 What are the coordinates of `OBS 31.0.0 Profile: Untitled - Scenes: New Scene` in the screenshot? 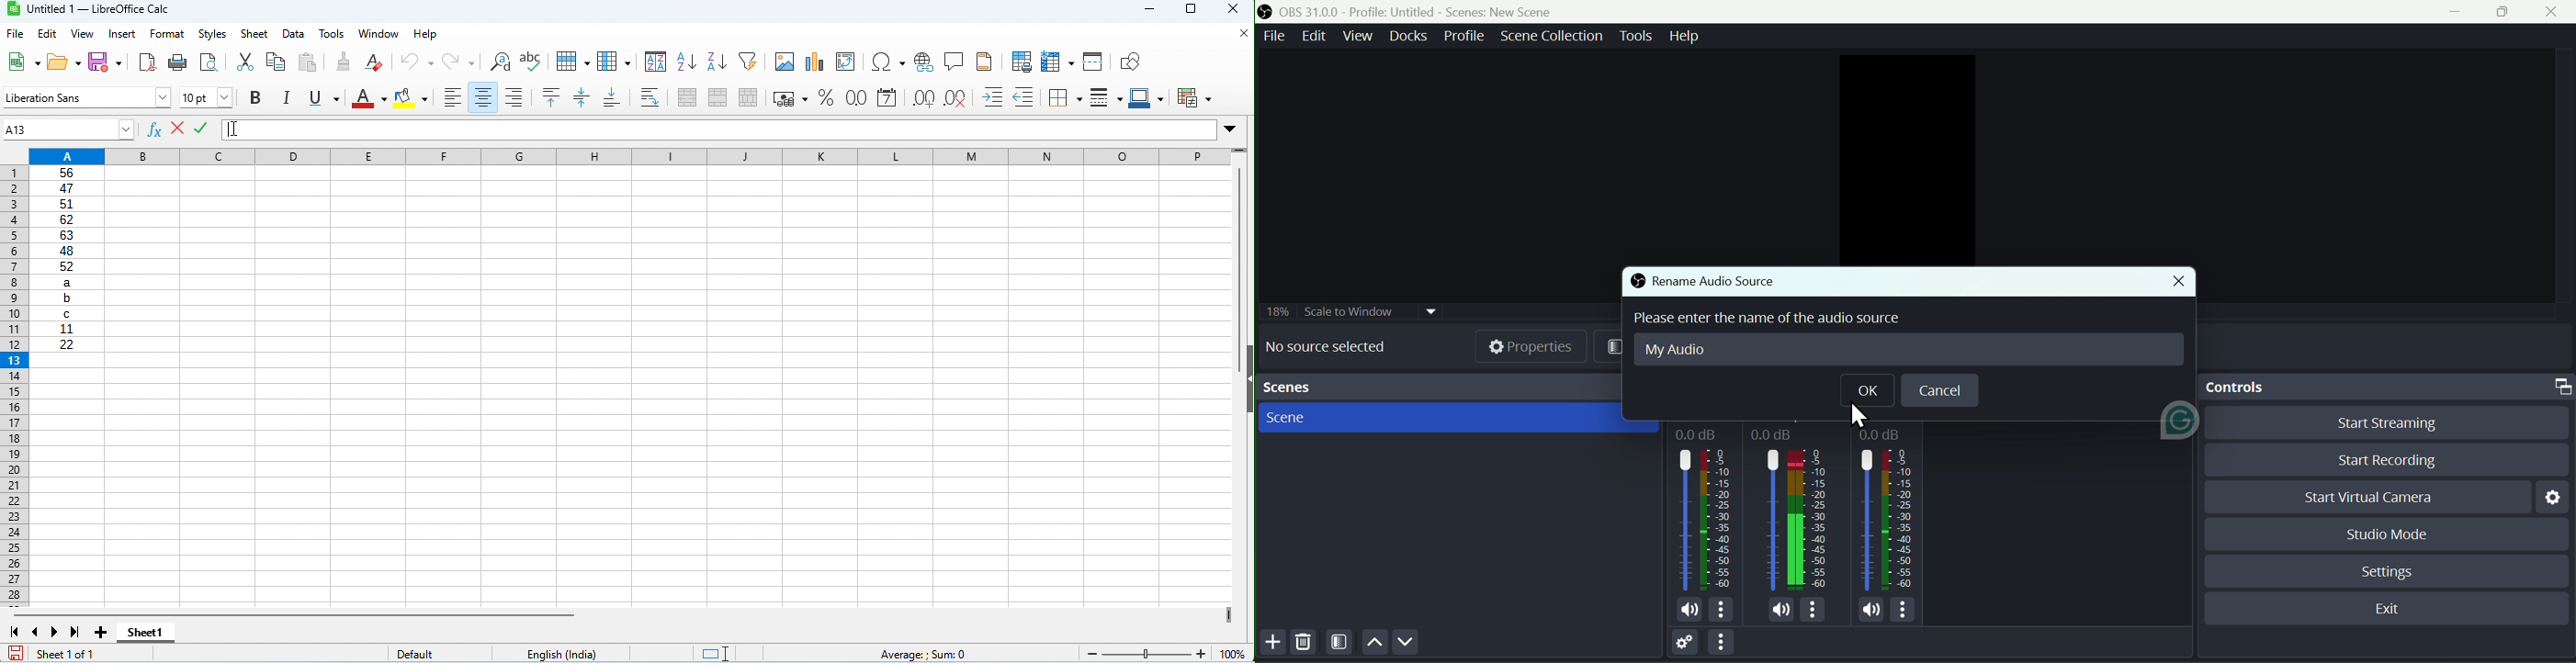 It's located at (1424, 10).